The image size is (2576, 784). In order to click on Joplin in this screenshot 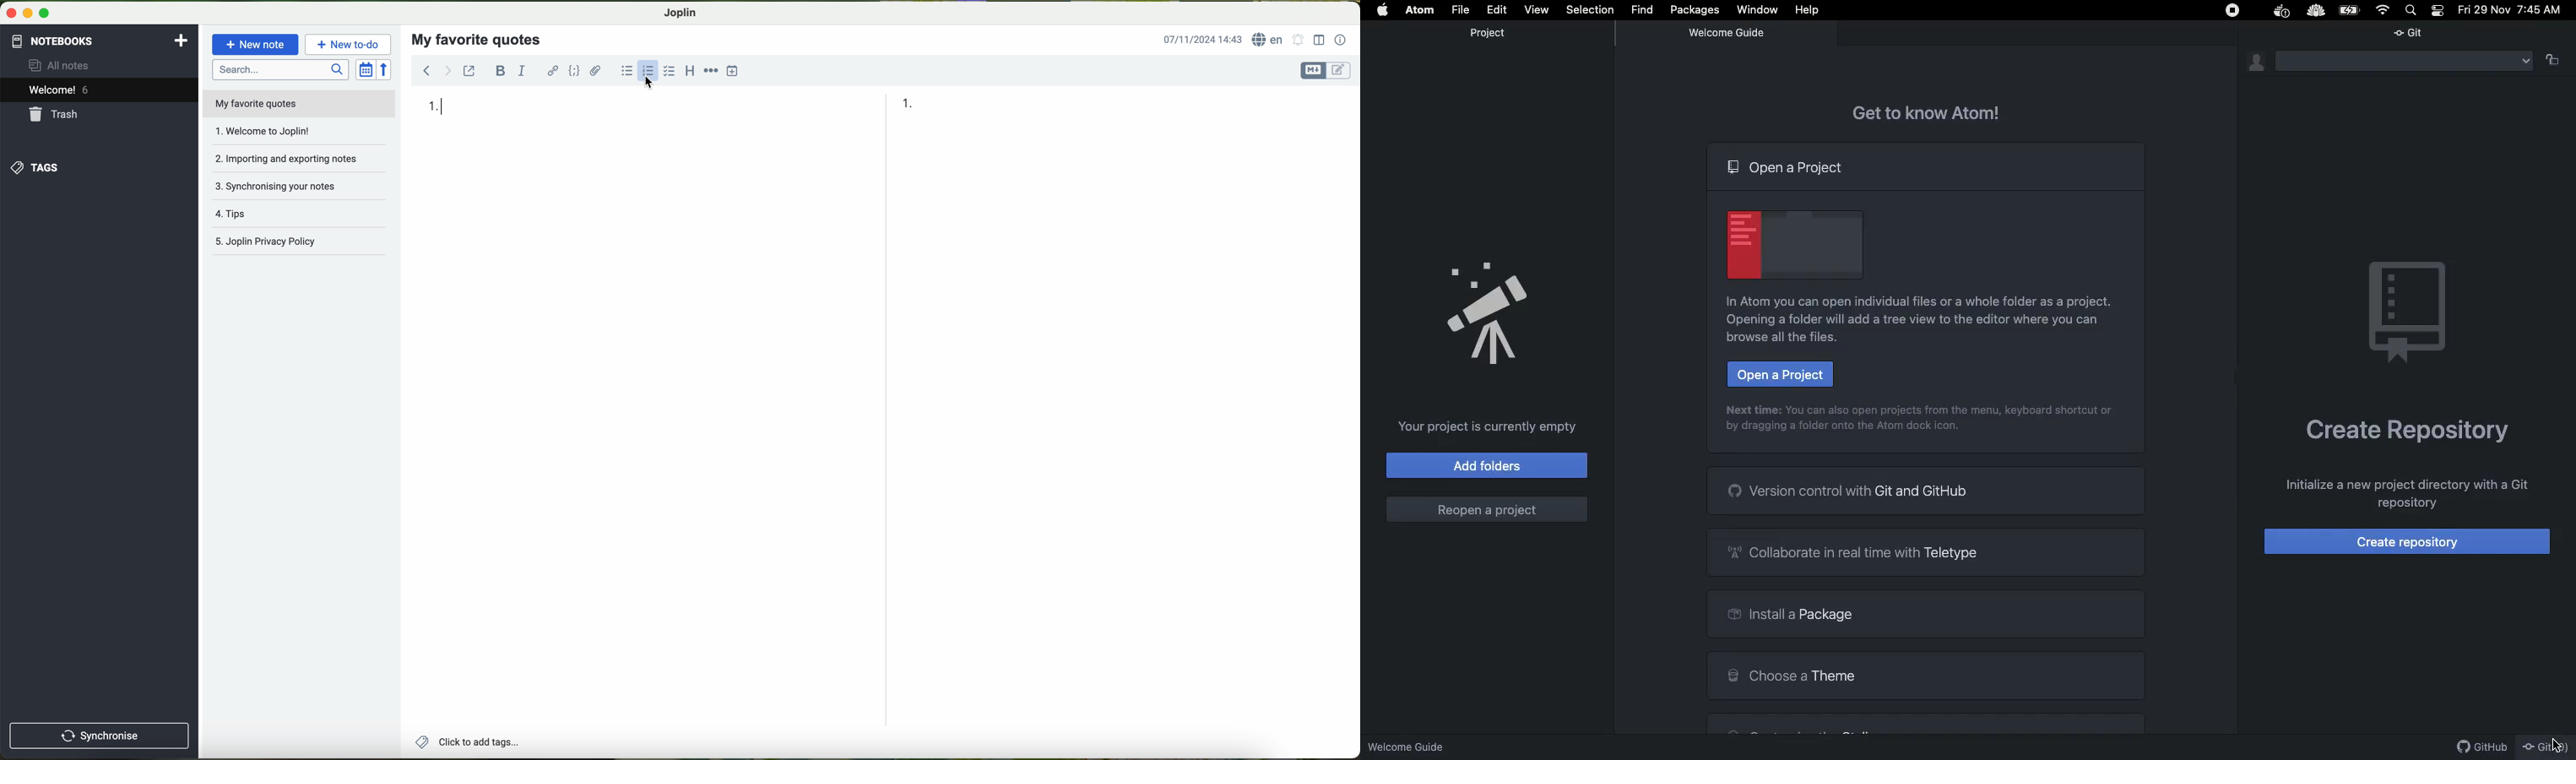, I will do `click(680, 12)`.